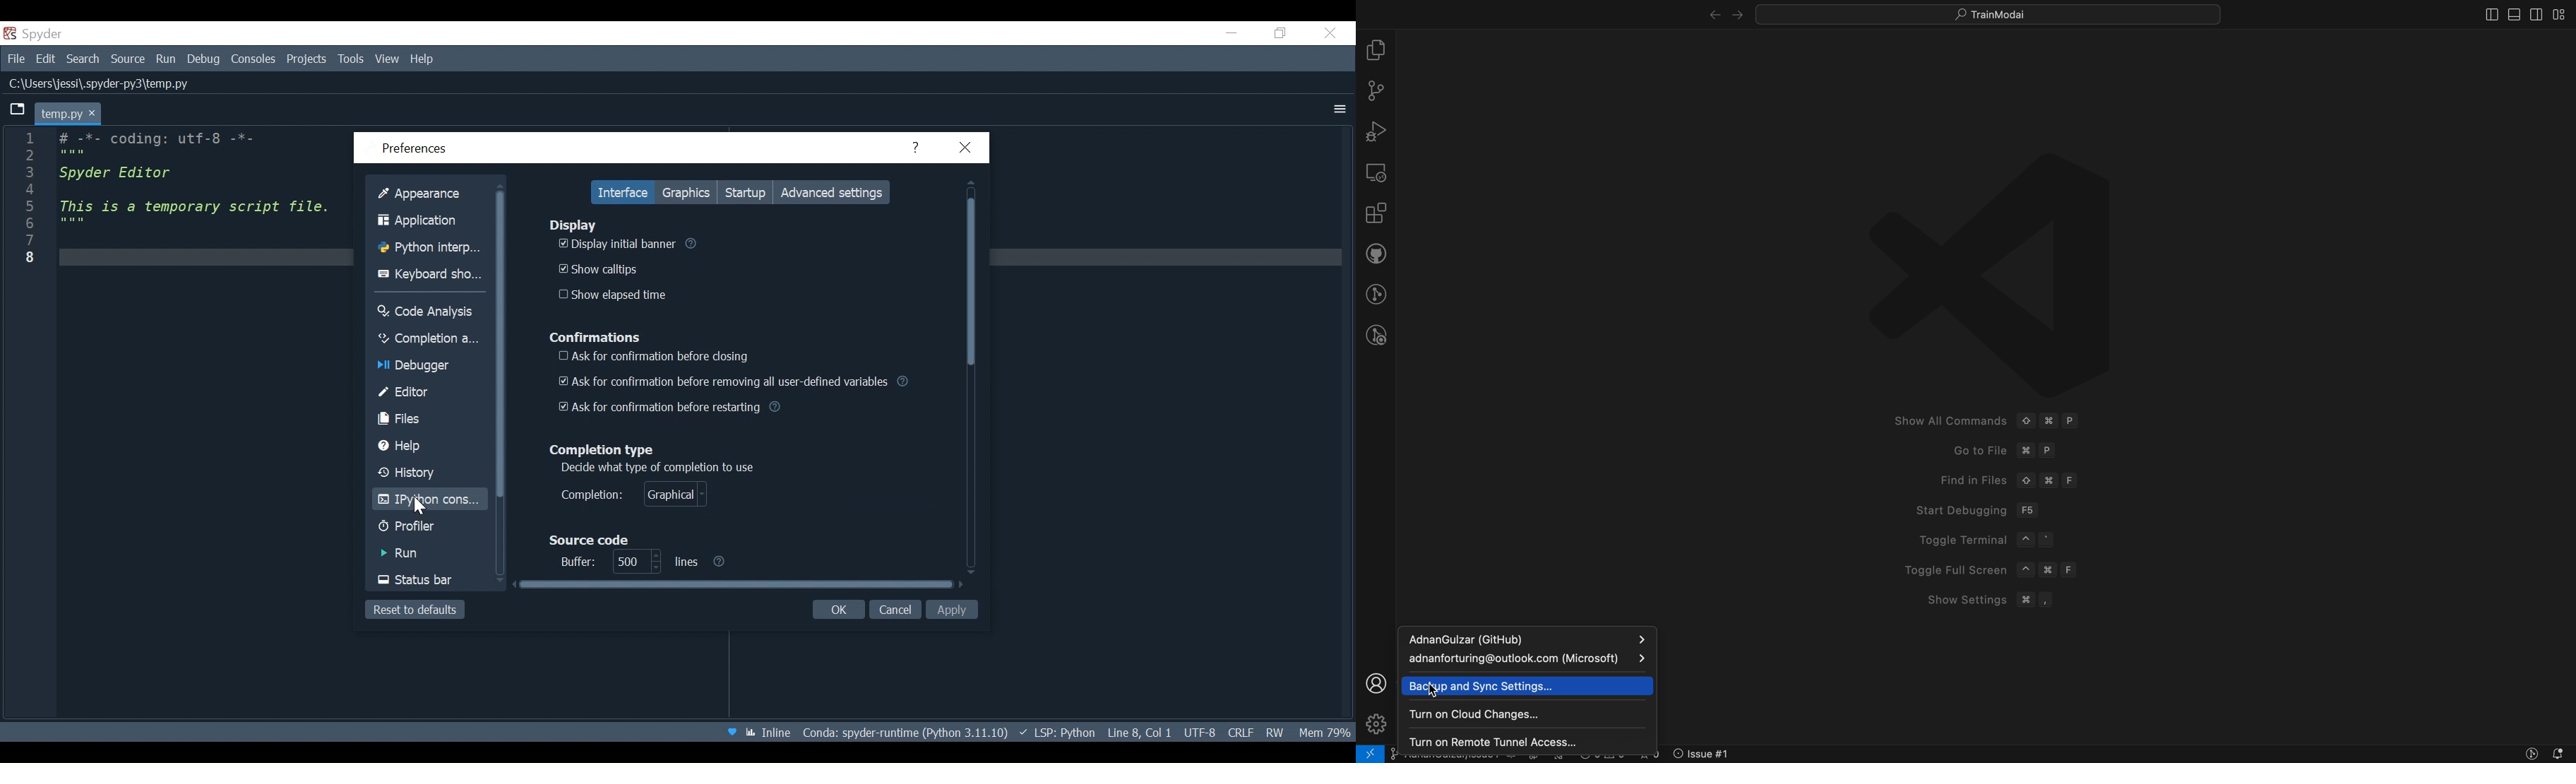 The image size is (2576, 784). What do you see at coordinates (634, 562) in the screenshot?
I see `lines` at bounding box center [634, 562].